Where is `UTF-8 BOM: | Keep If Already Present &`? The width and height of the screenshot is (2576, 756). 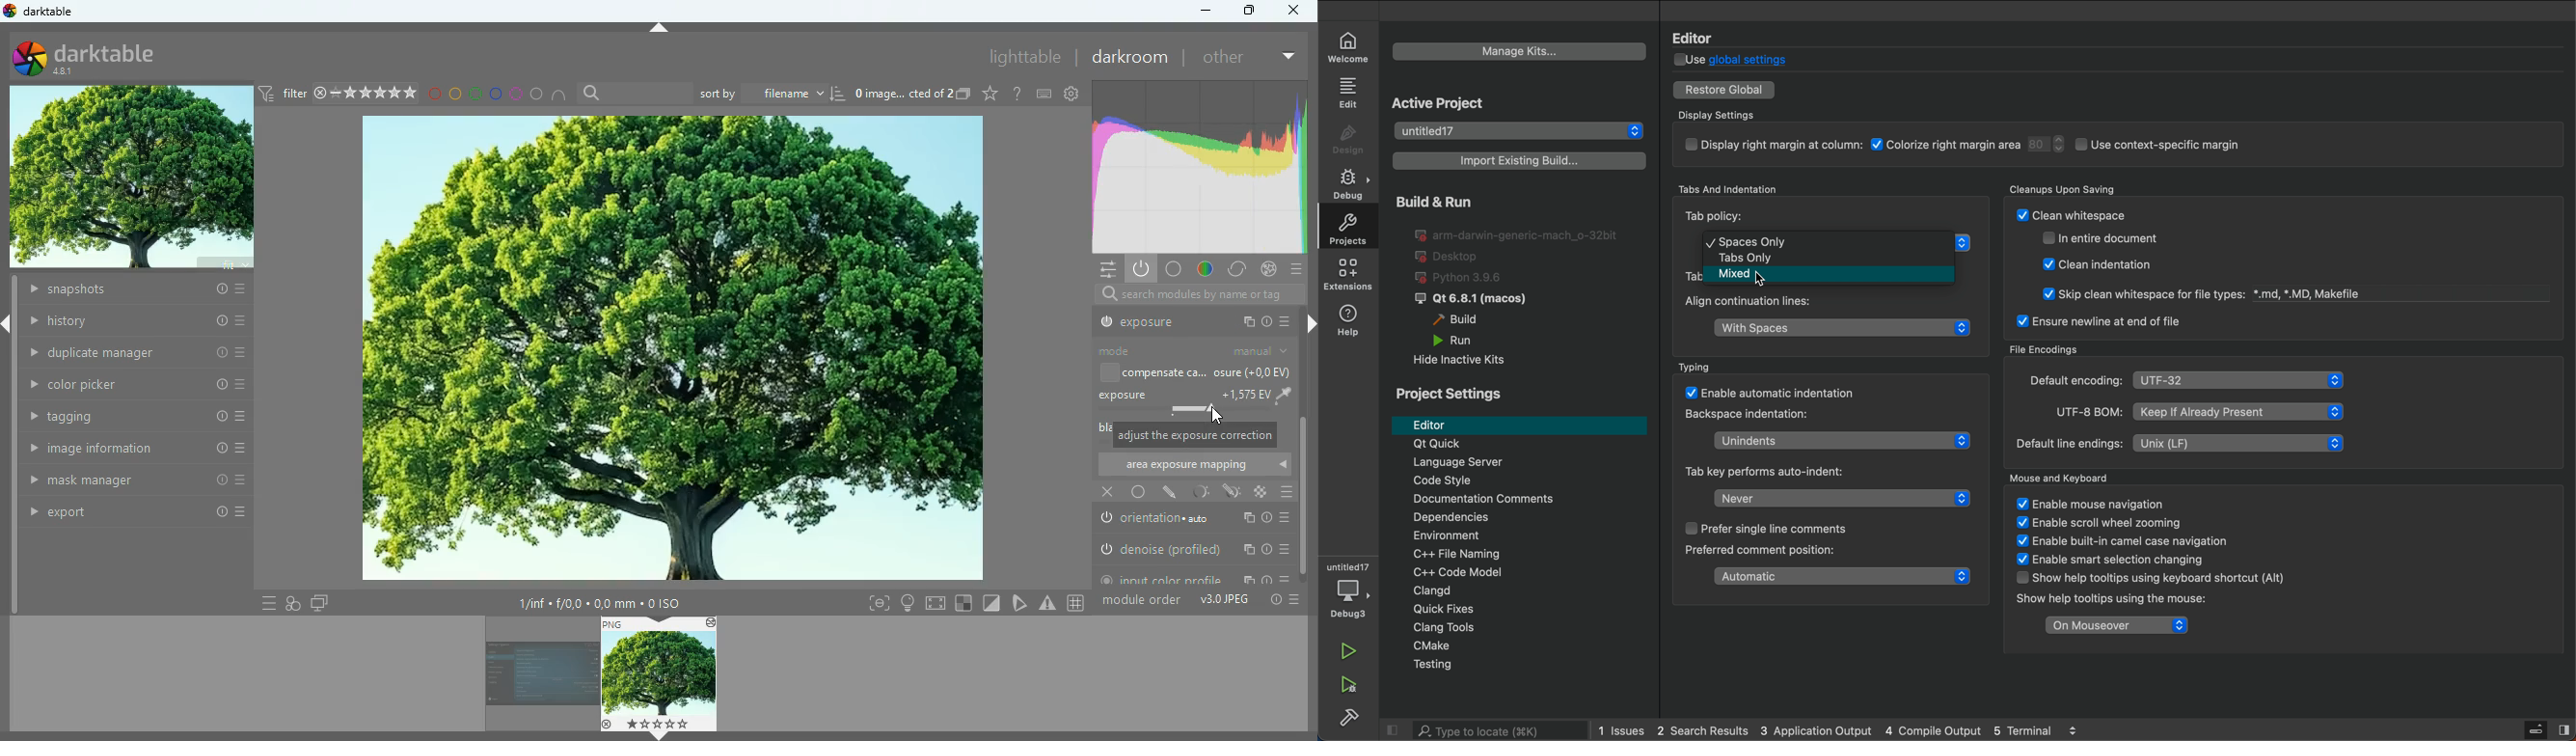 UTF-8 BOM: | Keep If Already Present & is located at coordinates (2189, 411).